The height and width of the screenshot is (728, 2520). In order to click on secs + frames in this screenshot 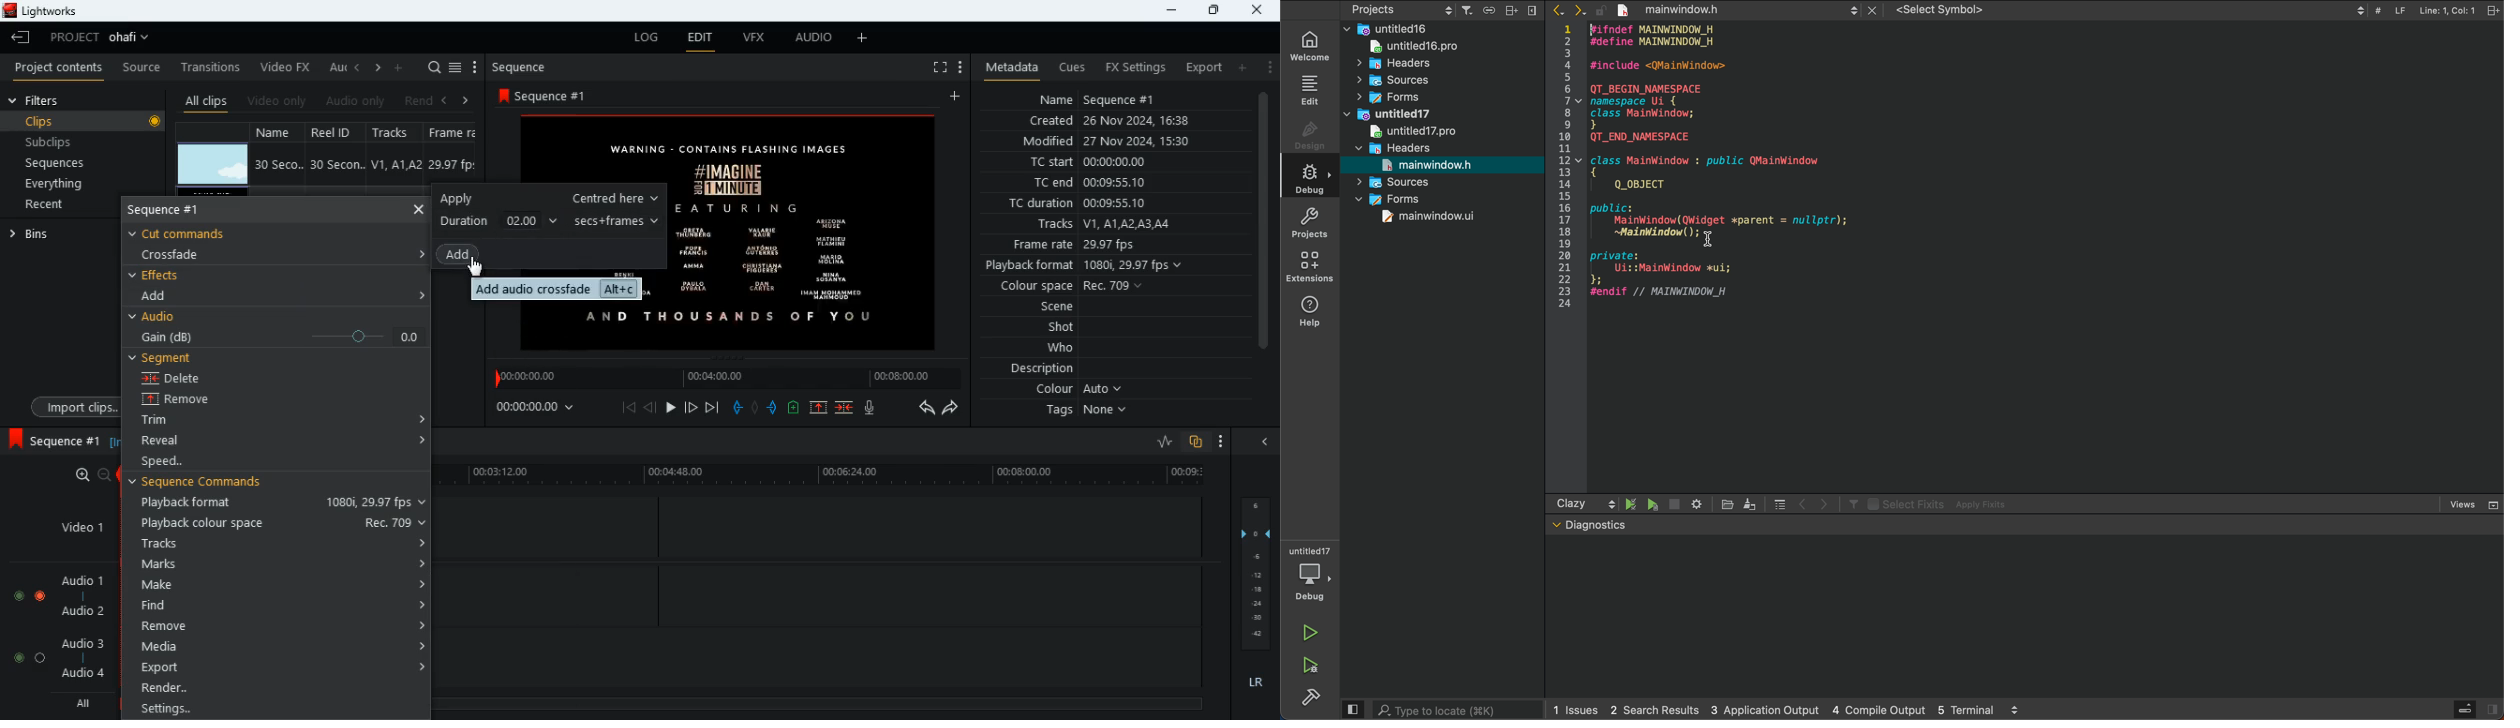, I will do `click(619, 220)`.